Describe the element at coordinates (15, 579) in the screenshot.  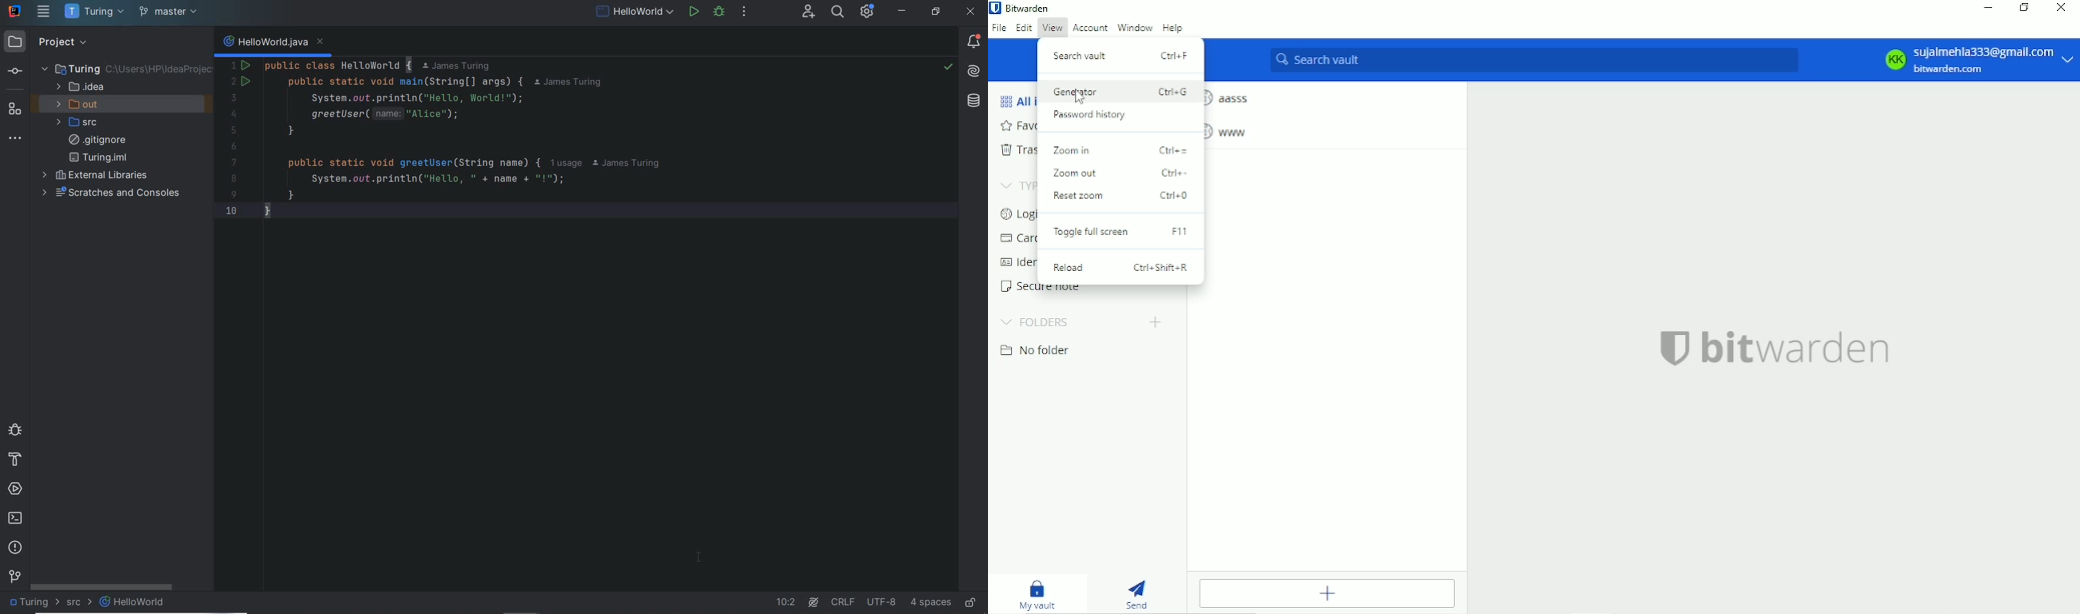
I see `Git` at that location.